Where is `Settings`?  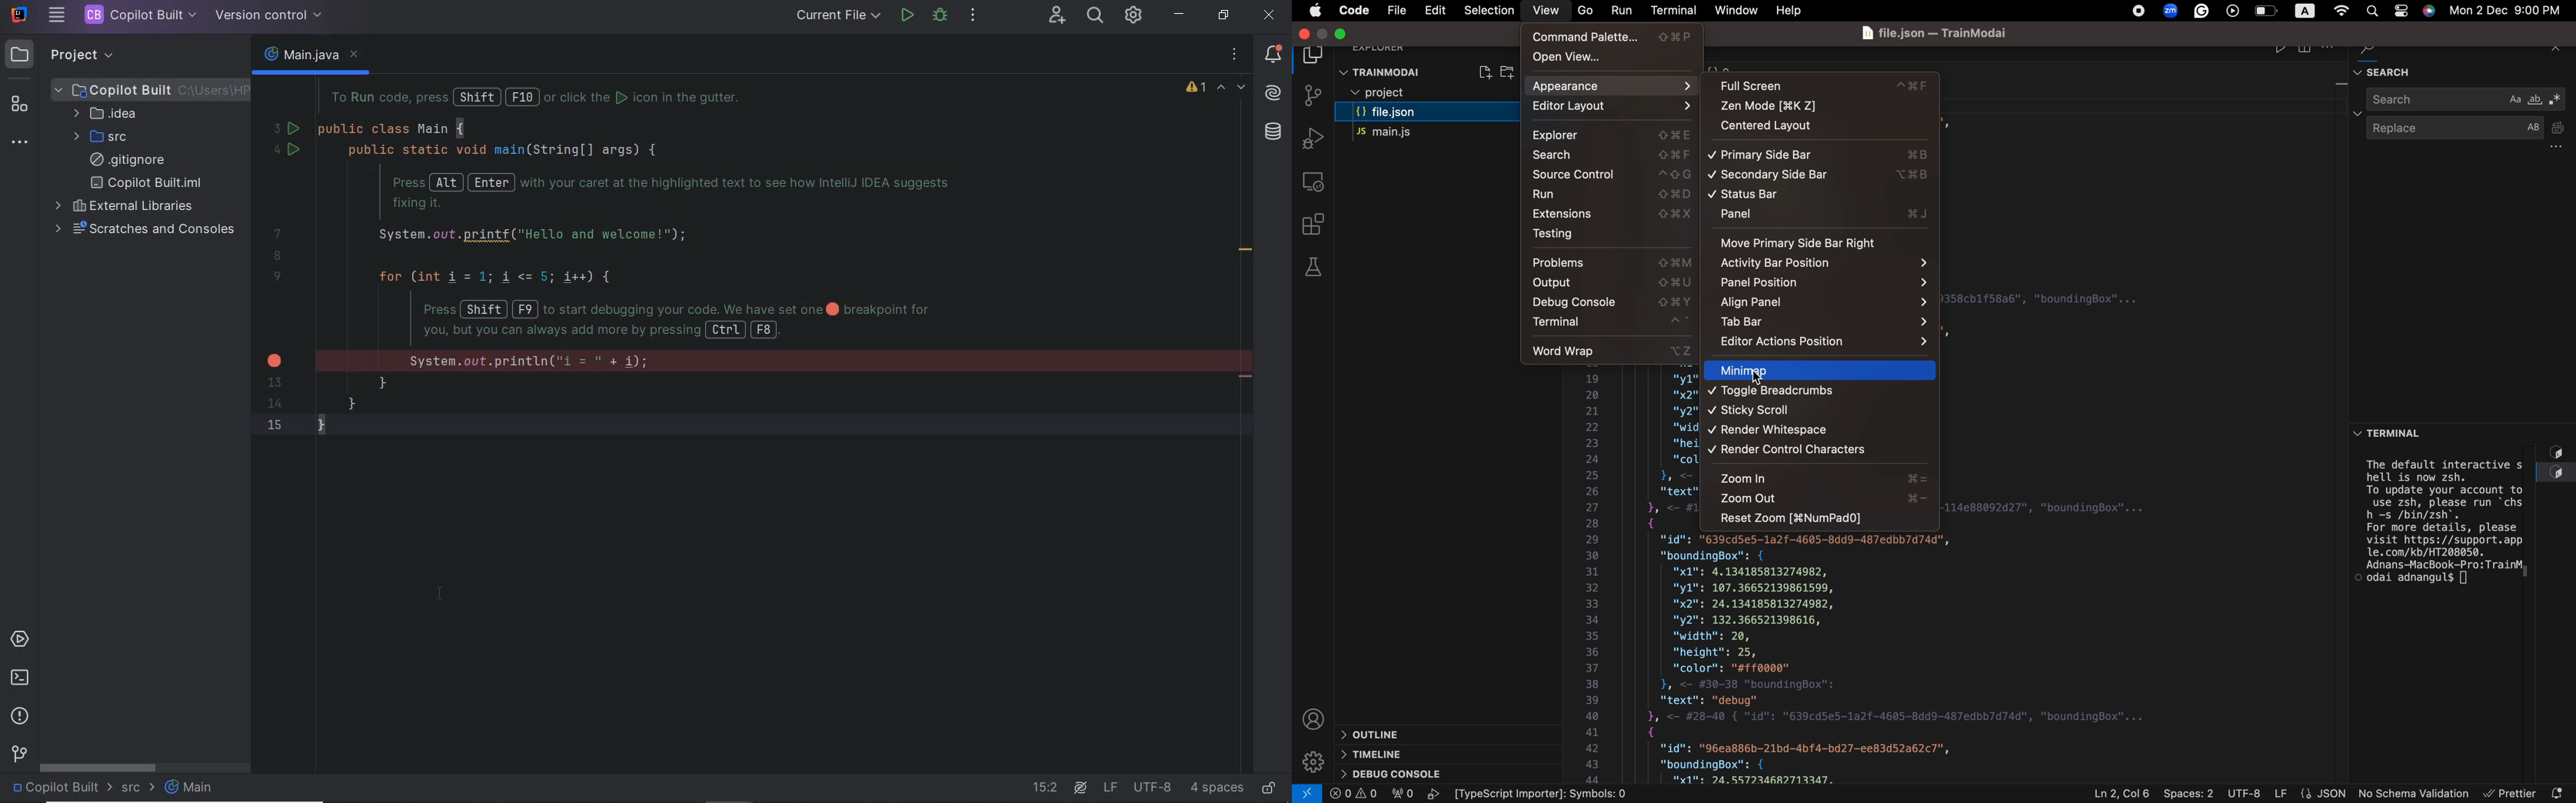
Settings is located at coordinates (1312, 763).